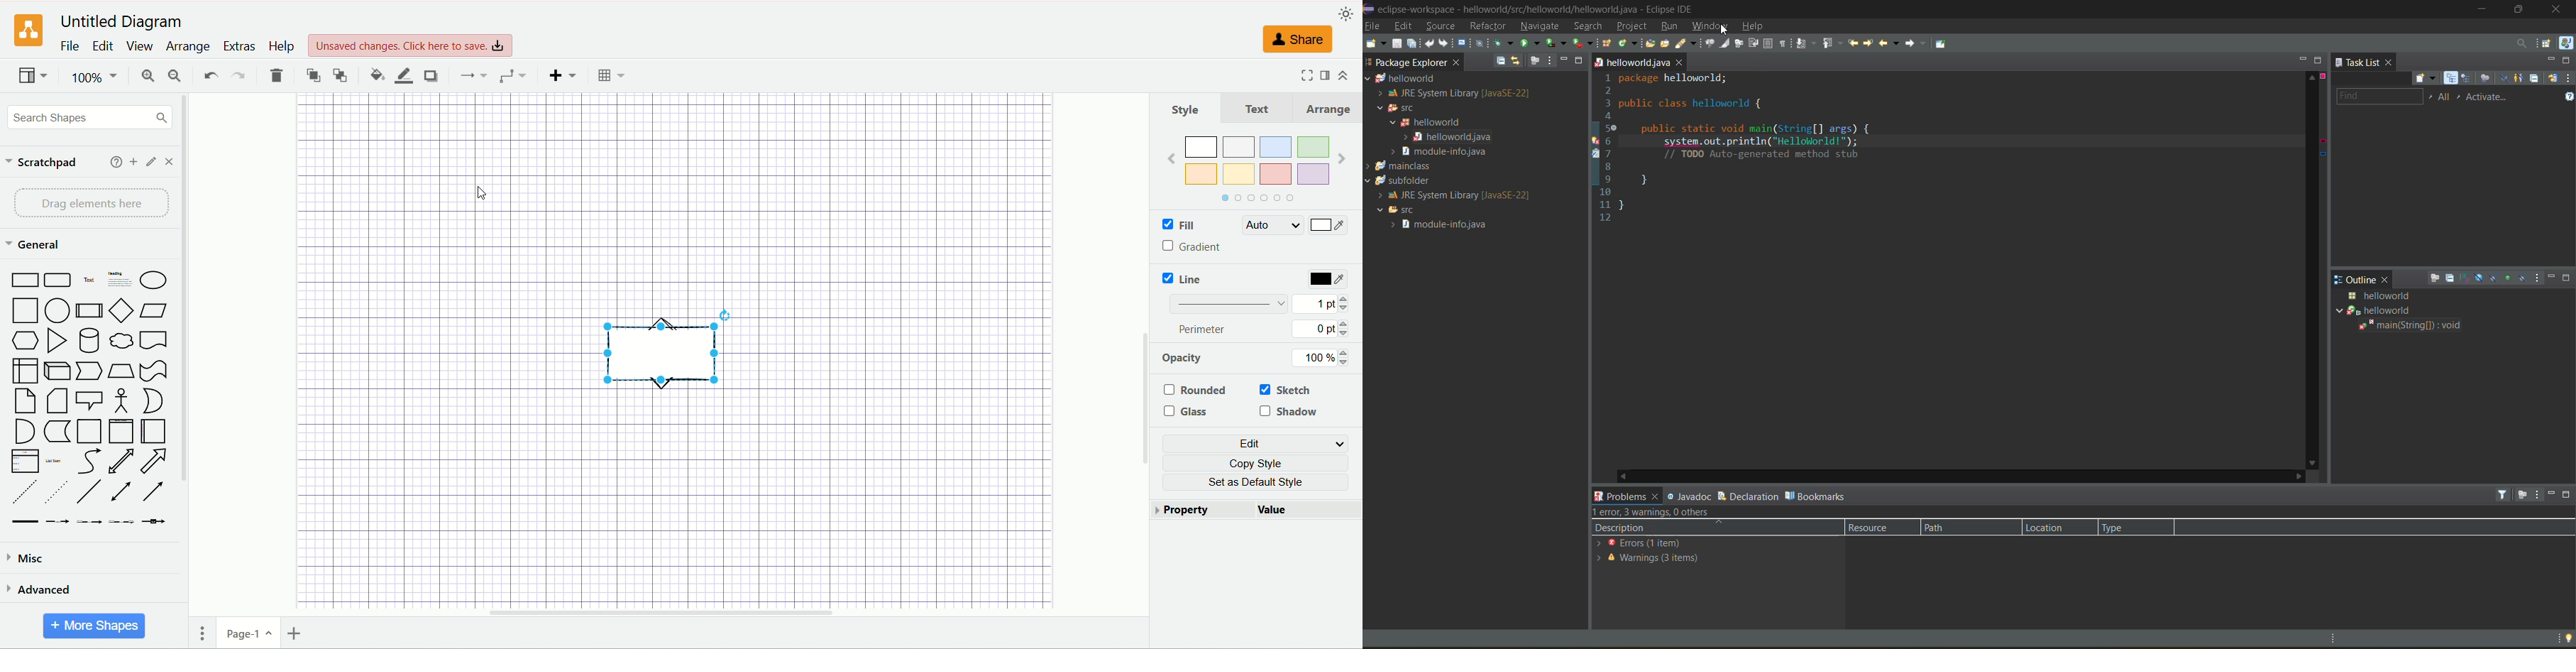 The width and height of the screenshot is (2576, 672). What do you see at coordinates (90, 491) in the screenshot?
I see `Line` at bounding box center [90, 491].